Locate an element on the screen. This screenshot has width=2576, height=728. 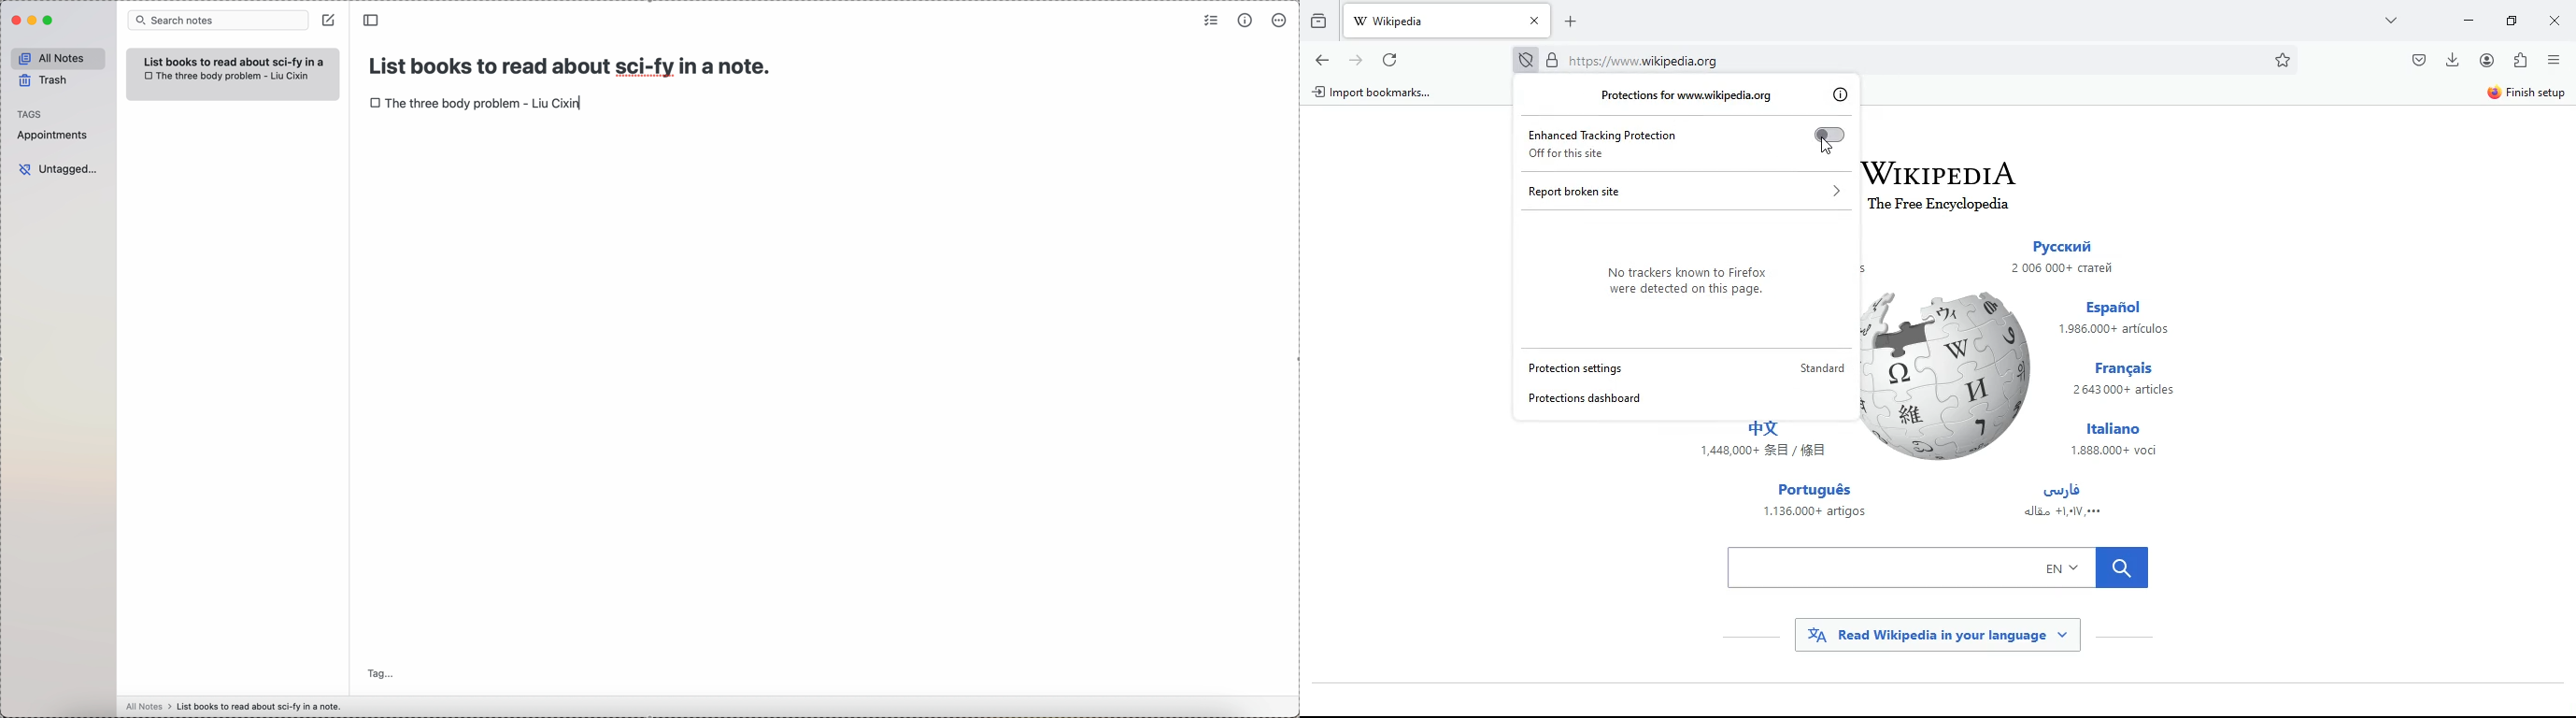
wikipedia is located at coordinates (1946, 167).